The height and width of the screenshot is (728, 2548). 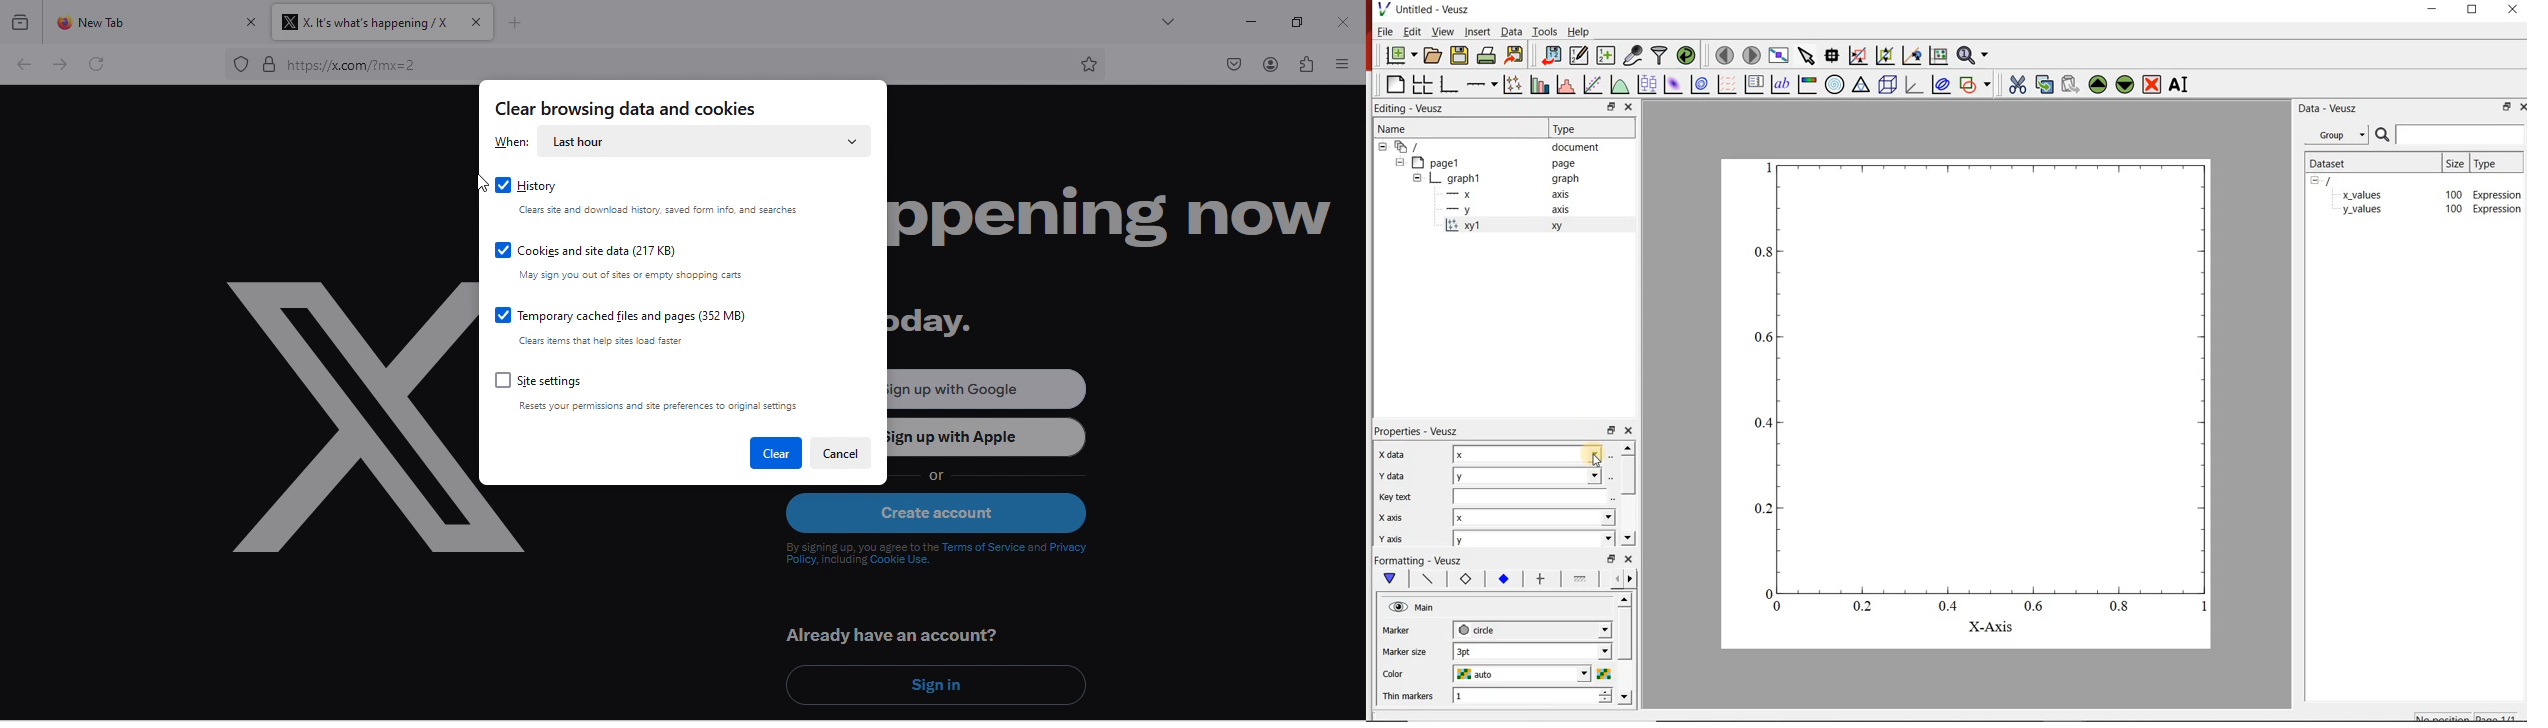 I want to click on x, so click(x=1527, y=454).